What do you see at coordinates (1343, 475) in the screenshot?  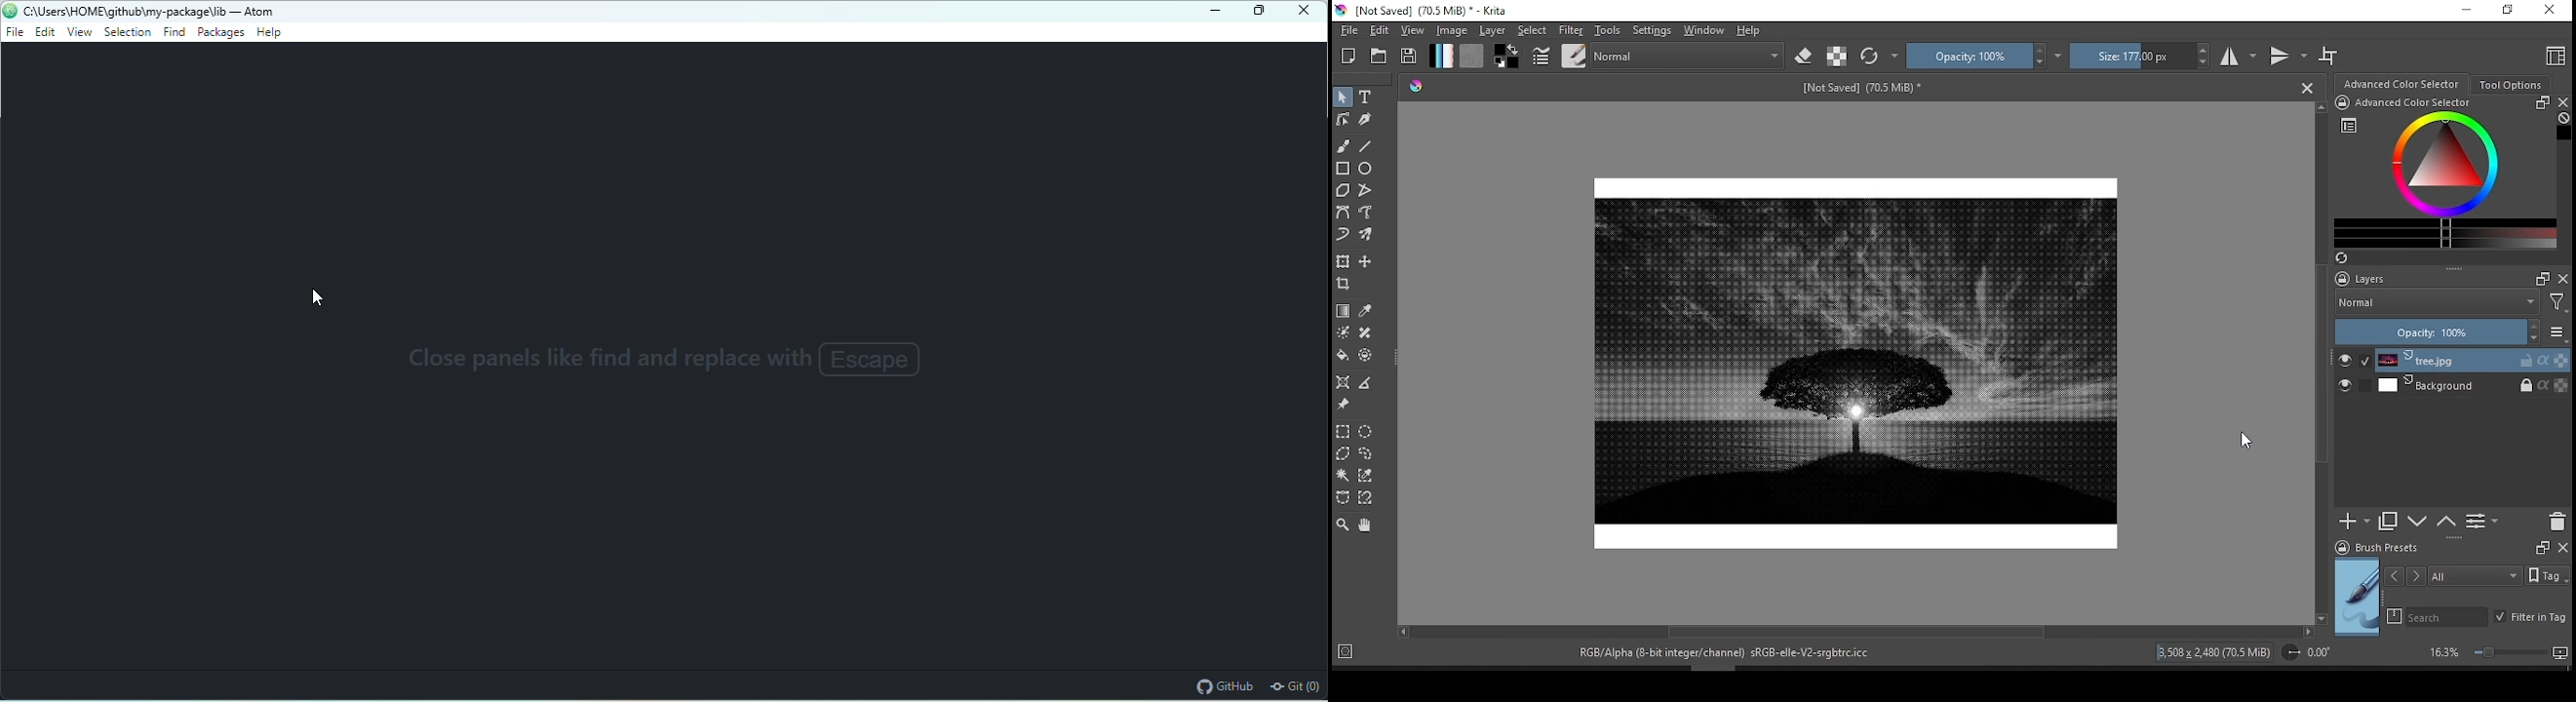 I see `contiguous selection tool` at bounding box center [1343, 475].